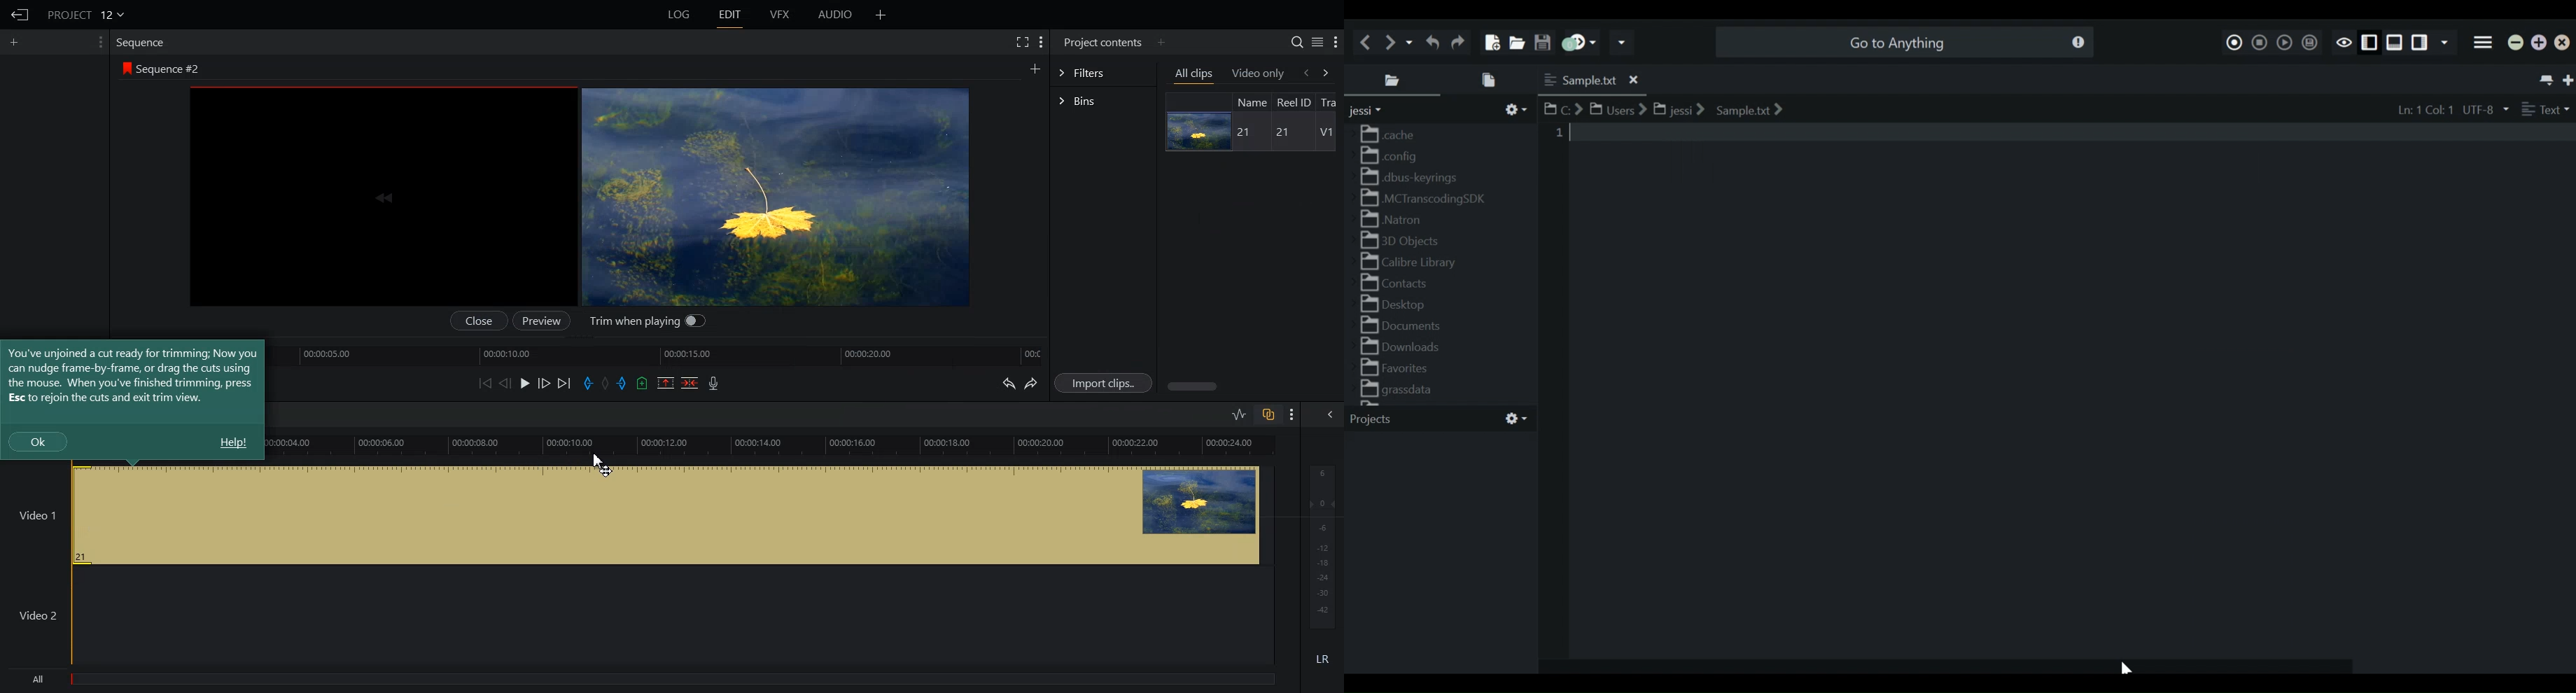 This screenshot has width=2576, height=700. Describe the element at coordinates (1373, 112) in the screenshot. I see `Parent Folder` at that location.